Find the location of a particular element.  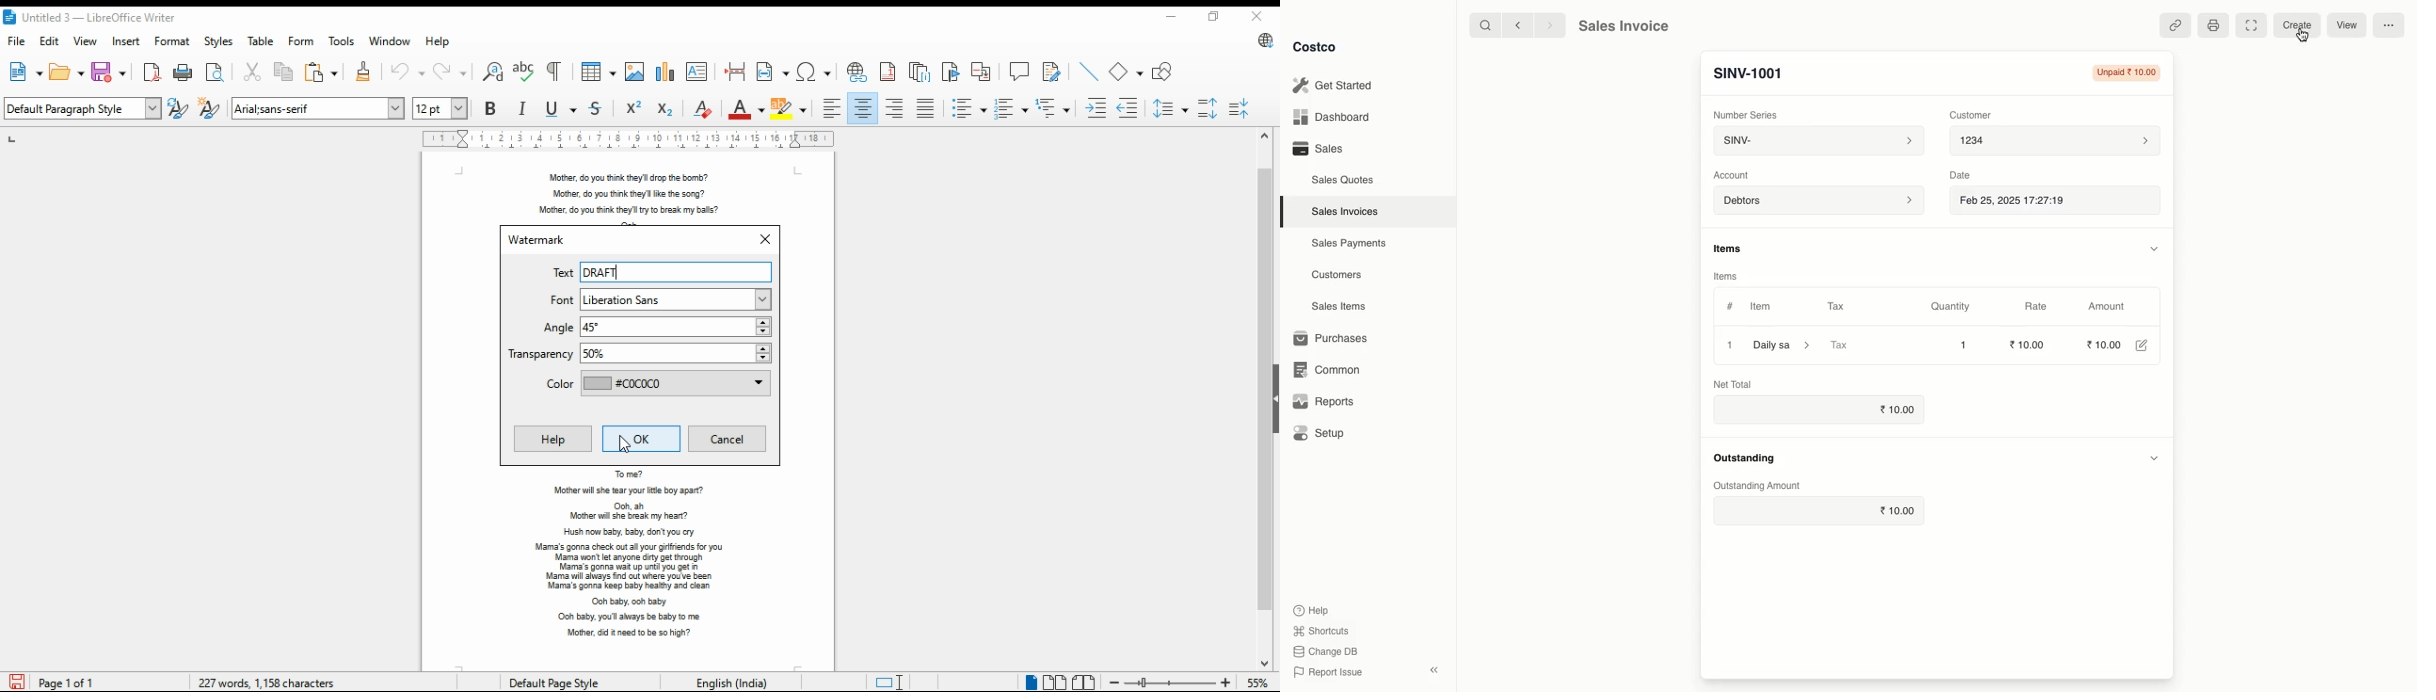

clear direct formatting is located at coordinates (703, 108).